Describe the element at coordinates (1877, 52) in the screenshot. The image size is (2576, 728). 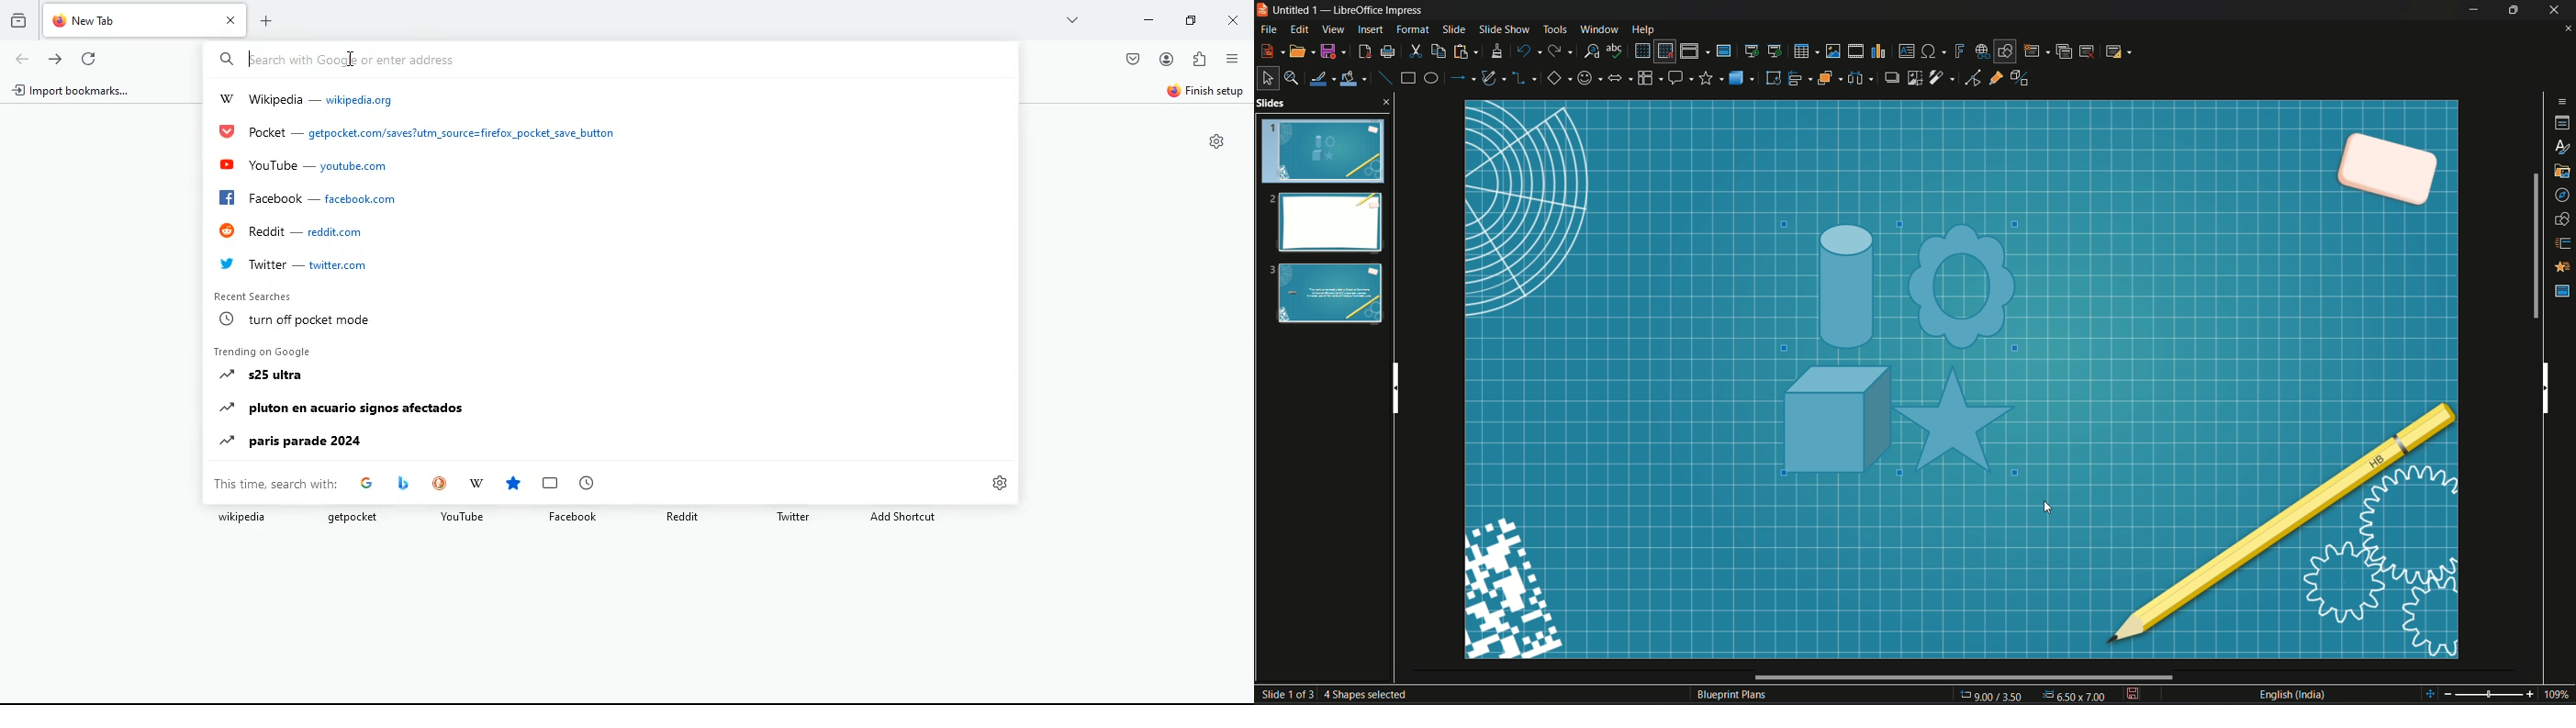
I see `insert chart` at that location.